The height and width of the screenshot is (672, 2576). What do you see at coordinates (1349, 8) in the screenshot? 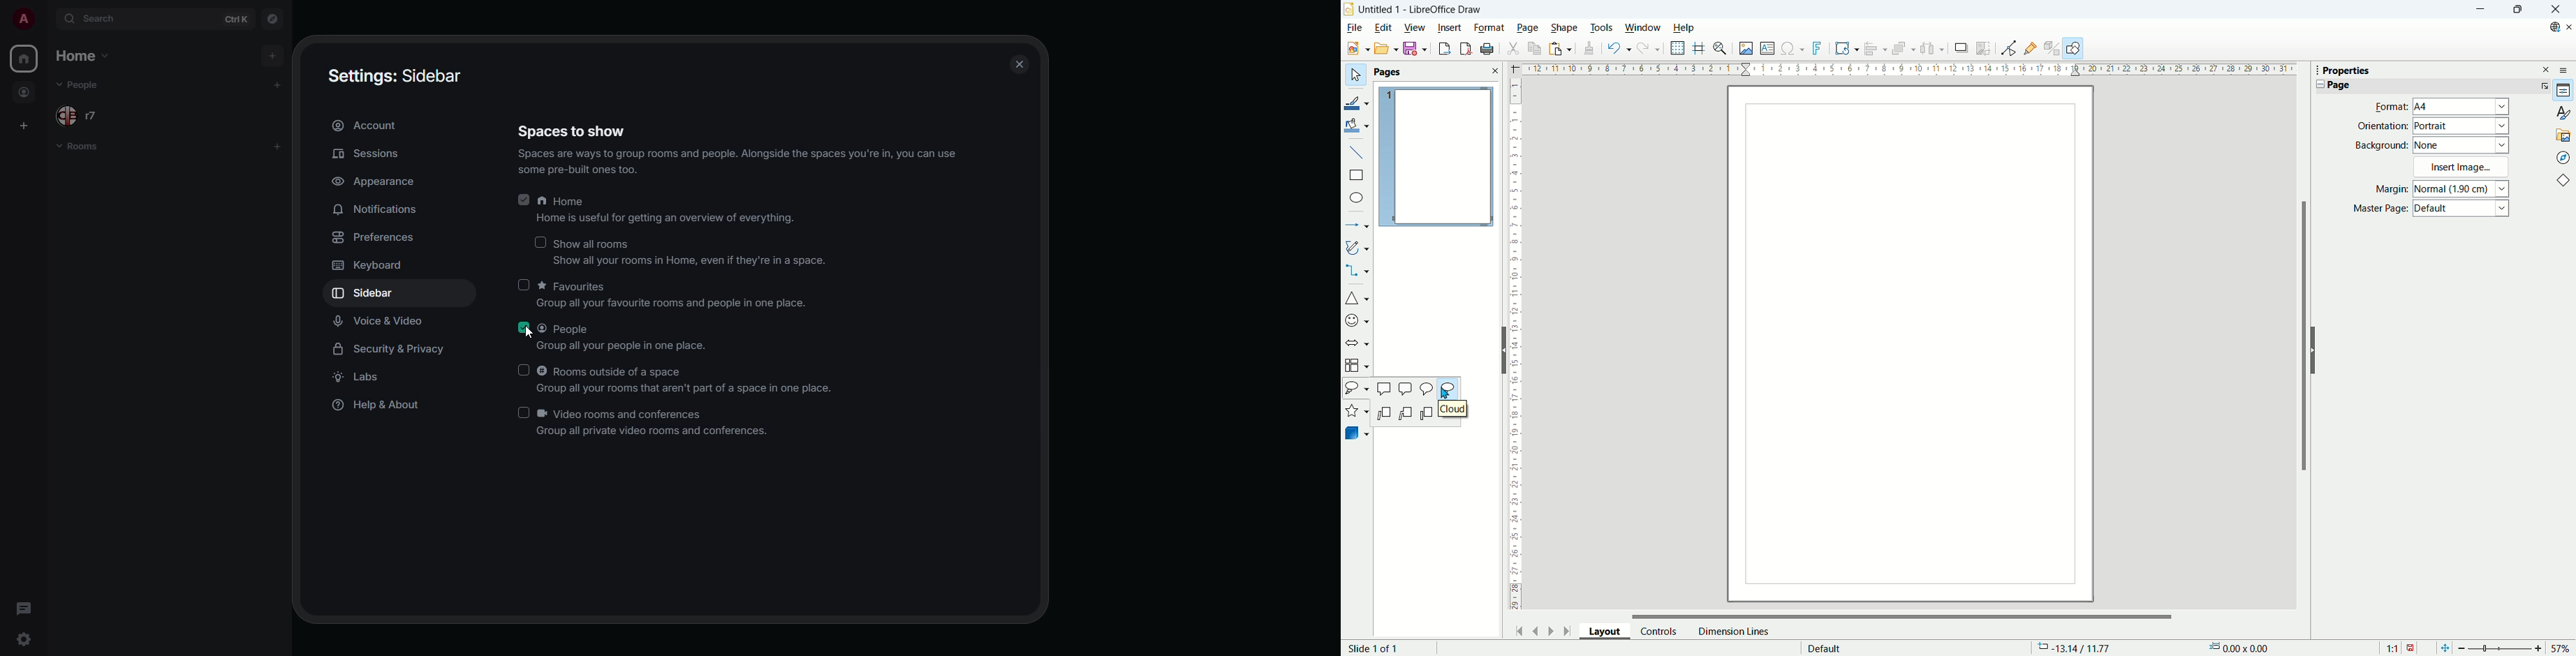
I see `logo` at bounding box center [1349, 8].